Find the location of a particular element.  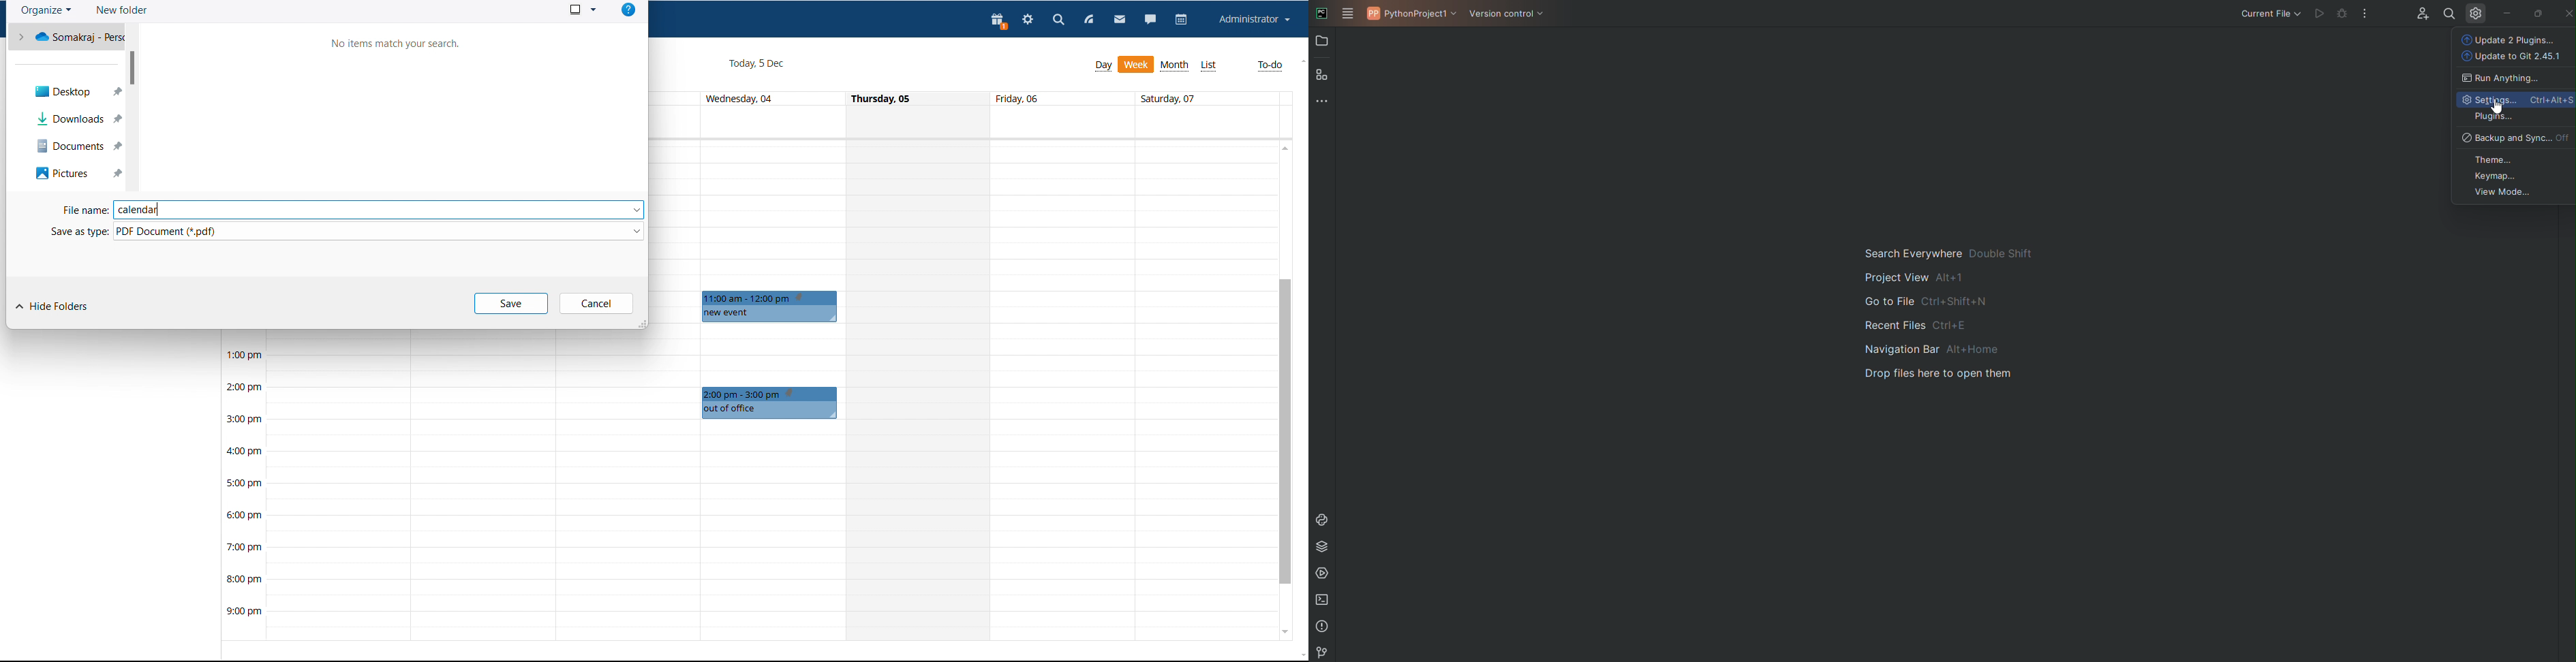

Theme is located at coordinates (2486, 160).